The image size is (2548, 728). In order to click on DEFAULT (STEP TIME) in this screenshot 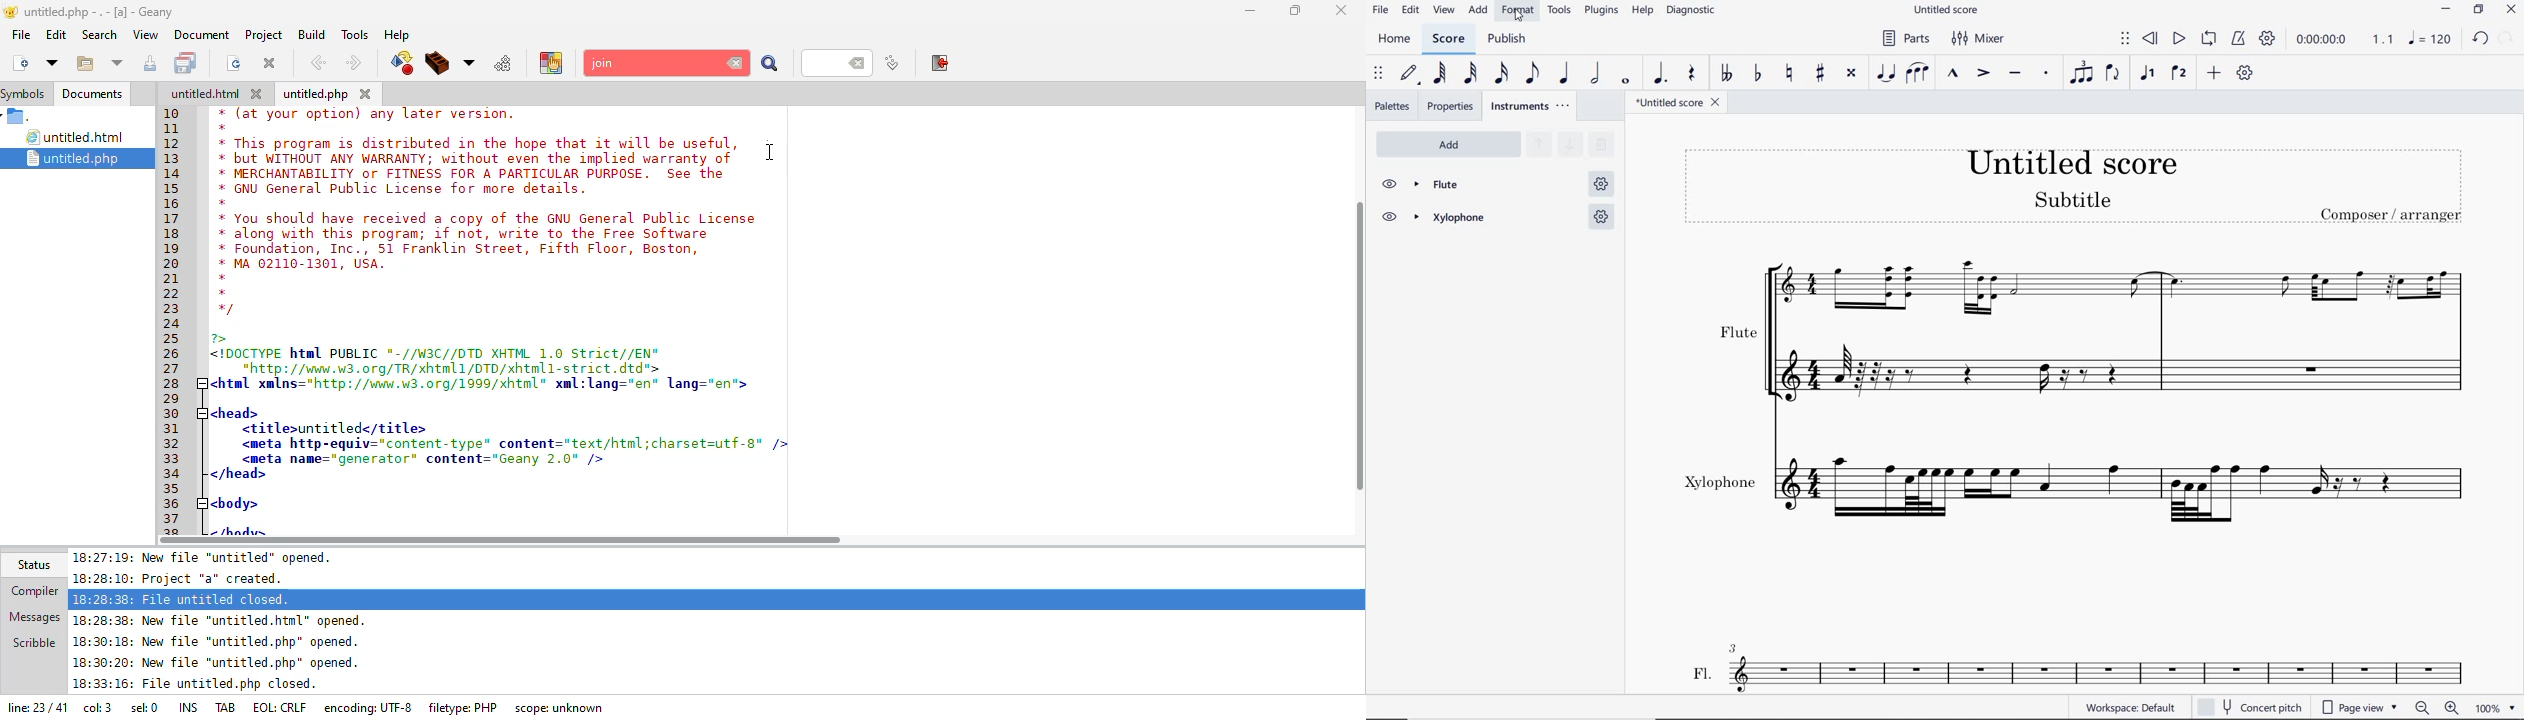, I will do `click(1409, 75)`.